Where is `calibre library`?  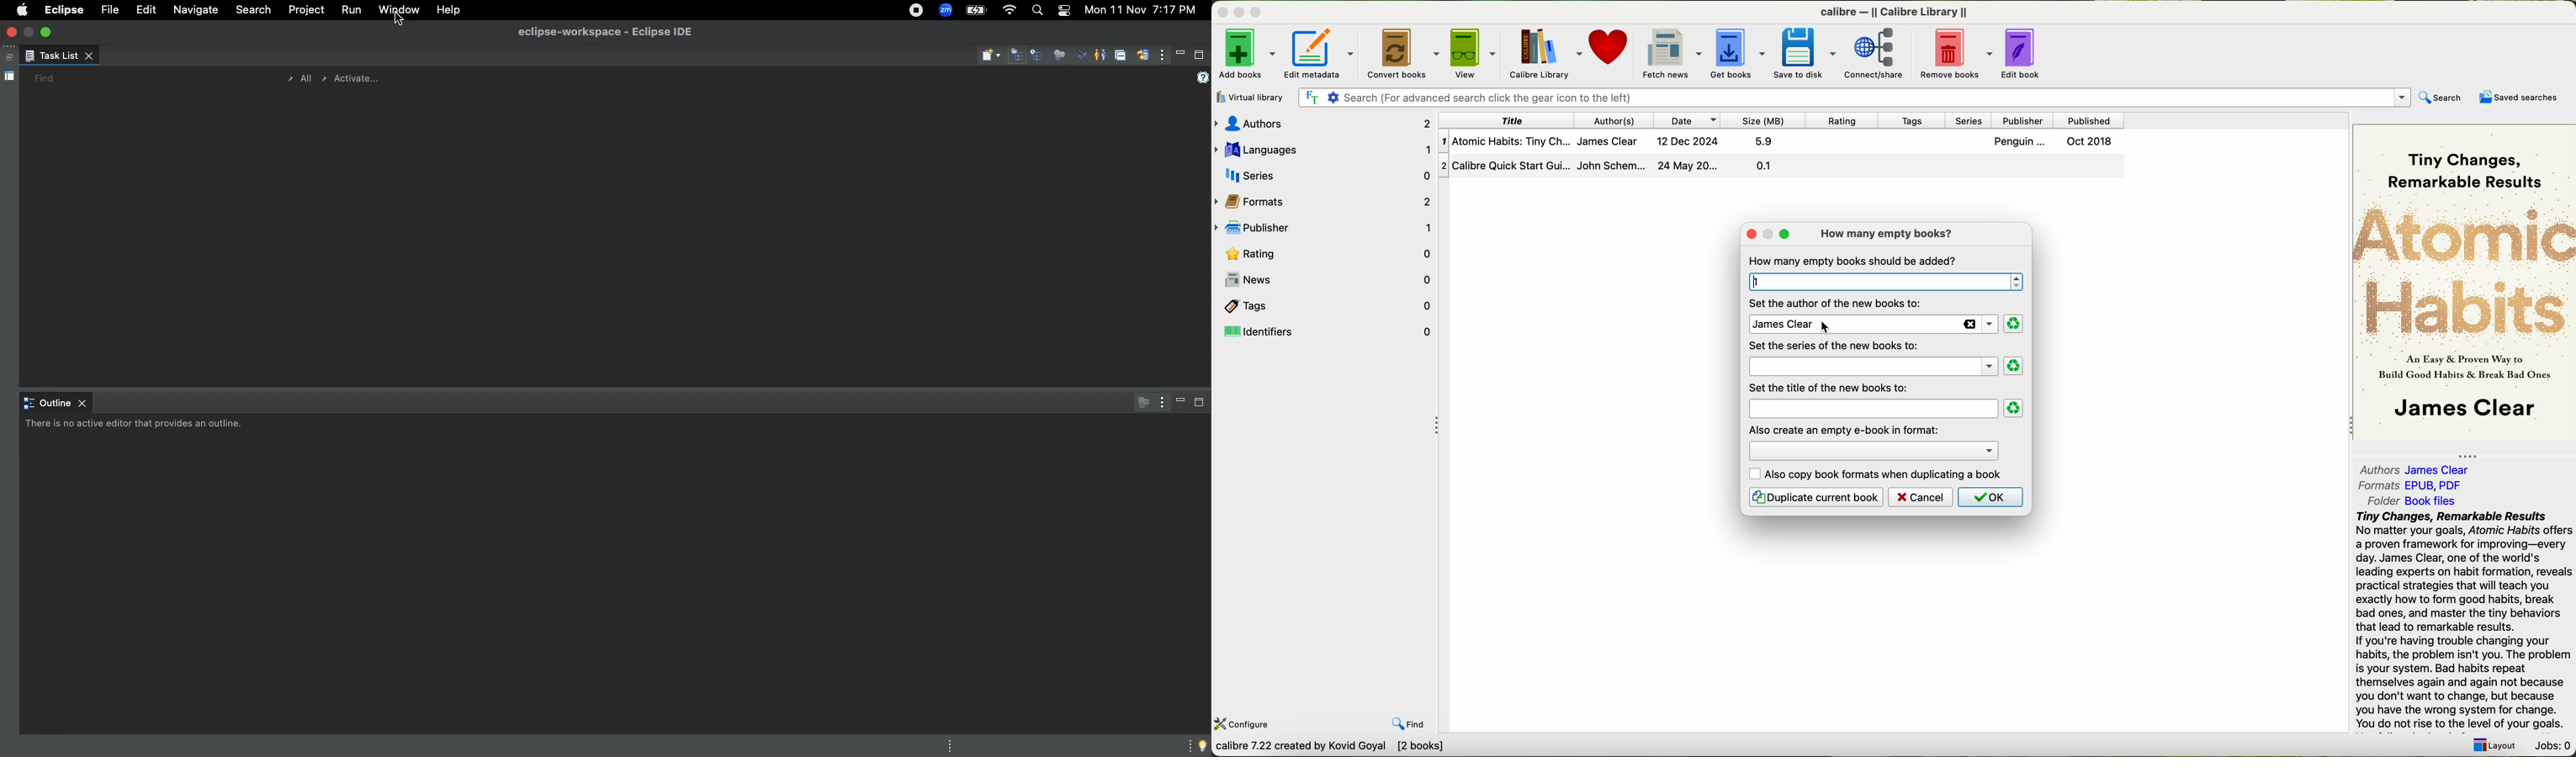
calibre library is located at coordinates (1543, 52).